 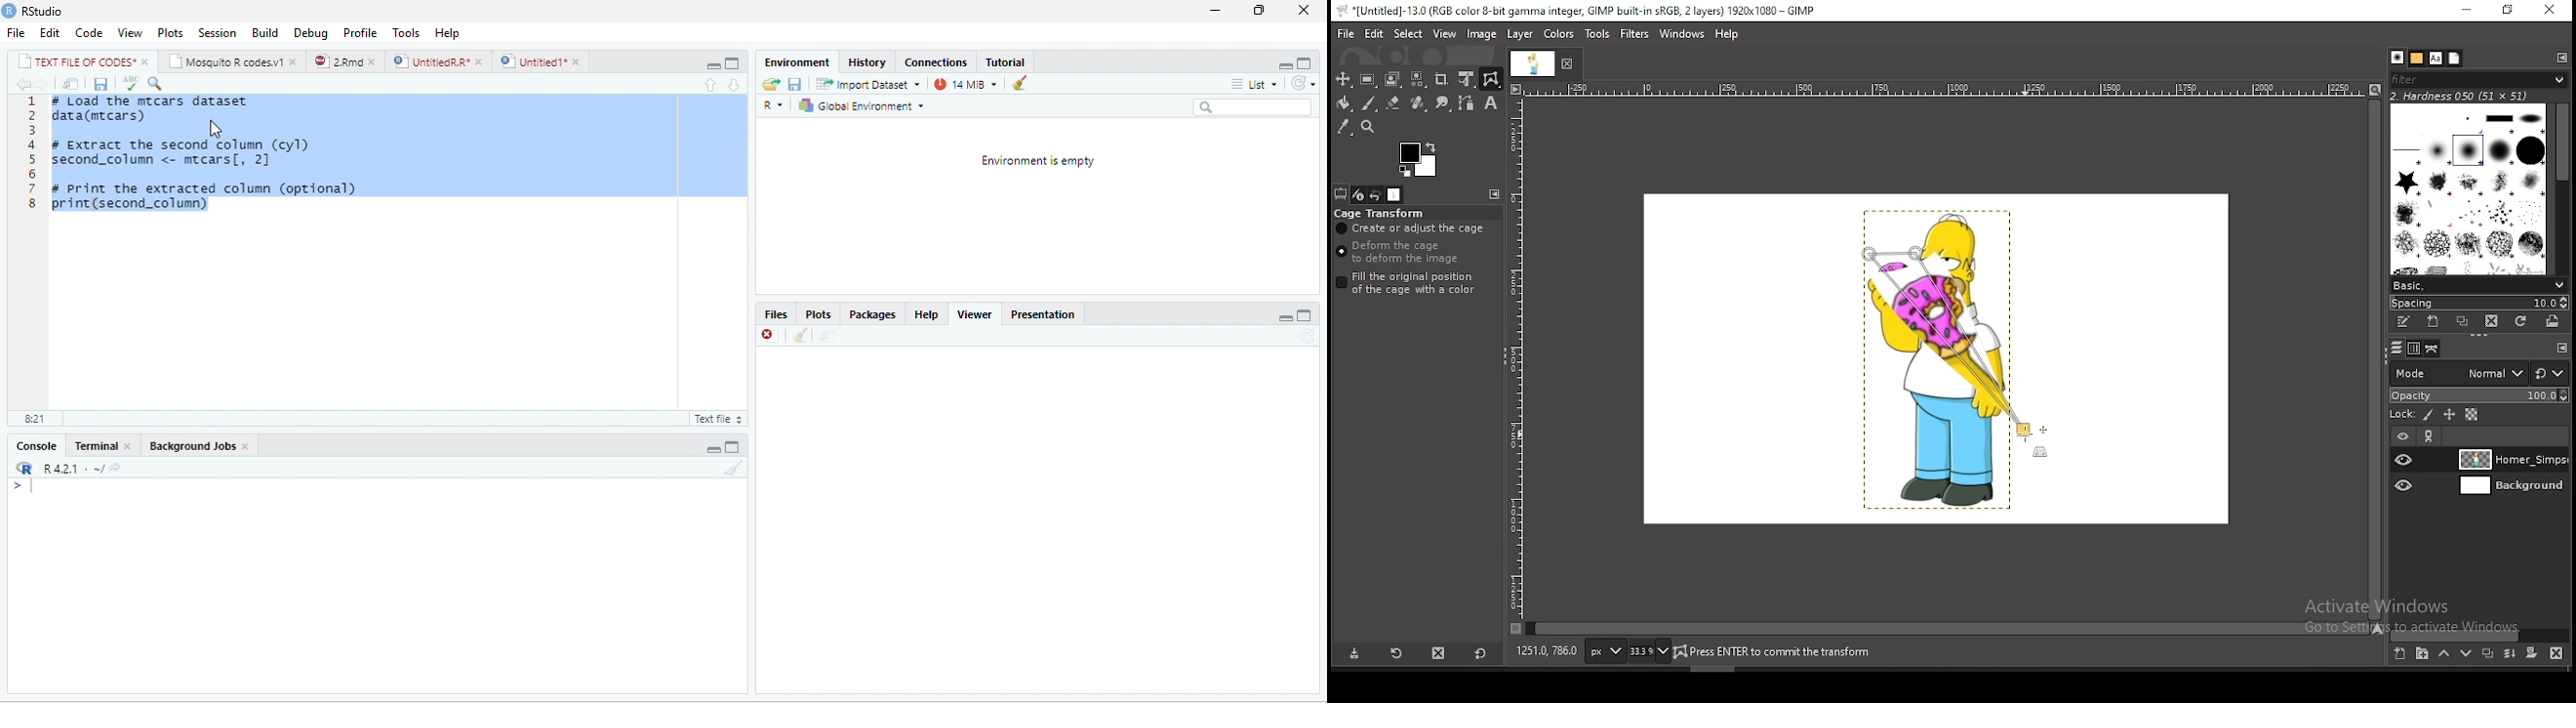 What do you see at coordinates (2399, 654) in the screenshot?
I see `create a new layer` at bounding box center [2399, 654].